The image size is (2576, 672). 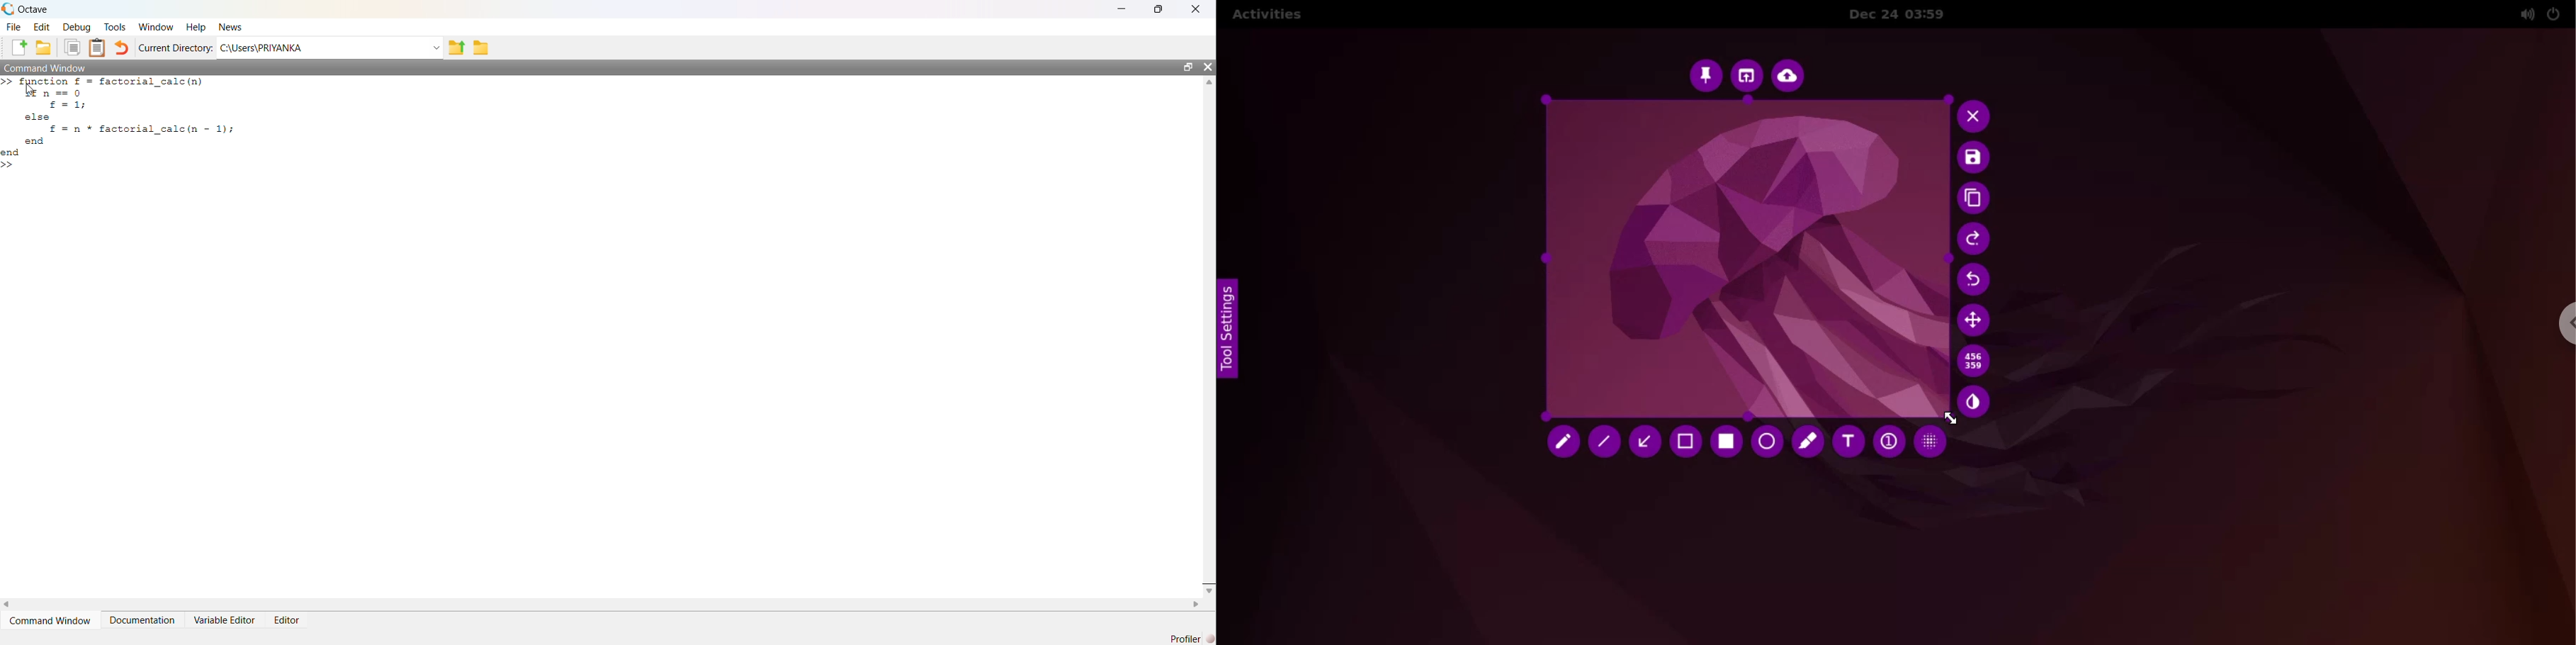 What do you see at coordinates (1187, 65) in the screenshot?
I see `open in separate window` at bounding box center [1187, 65].